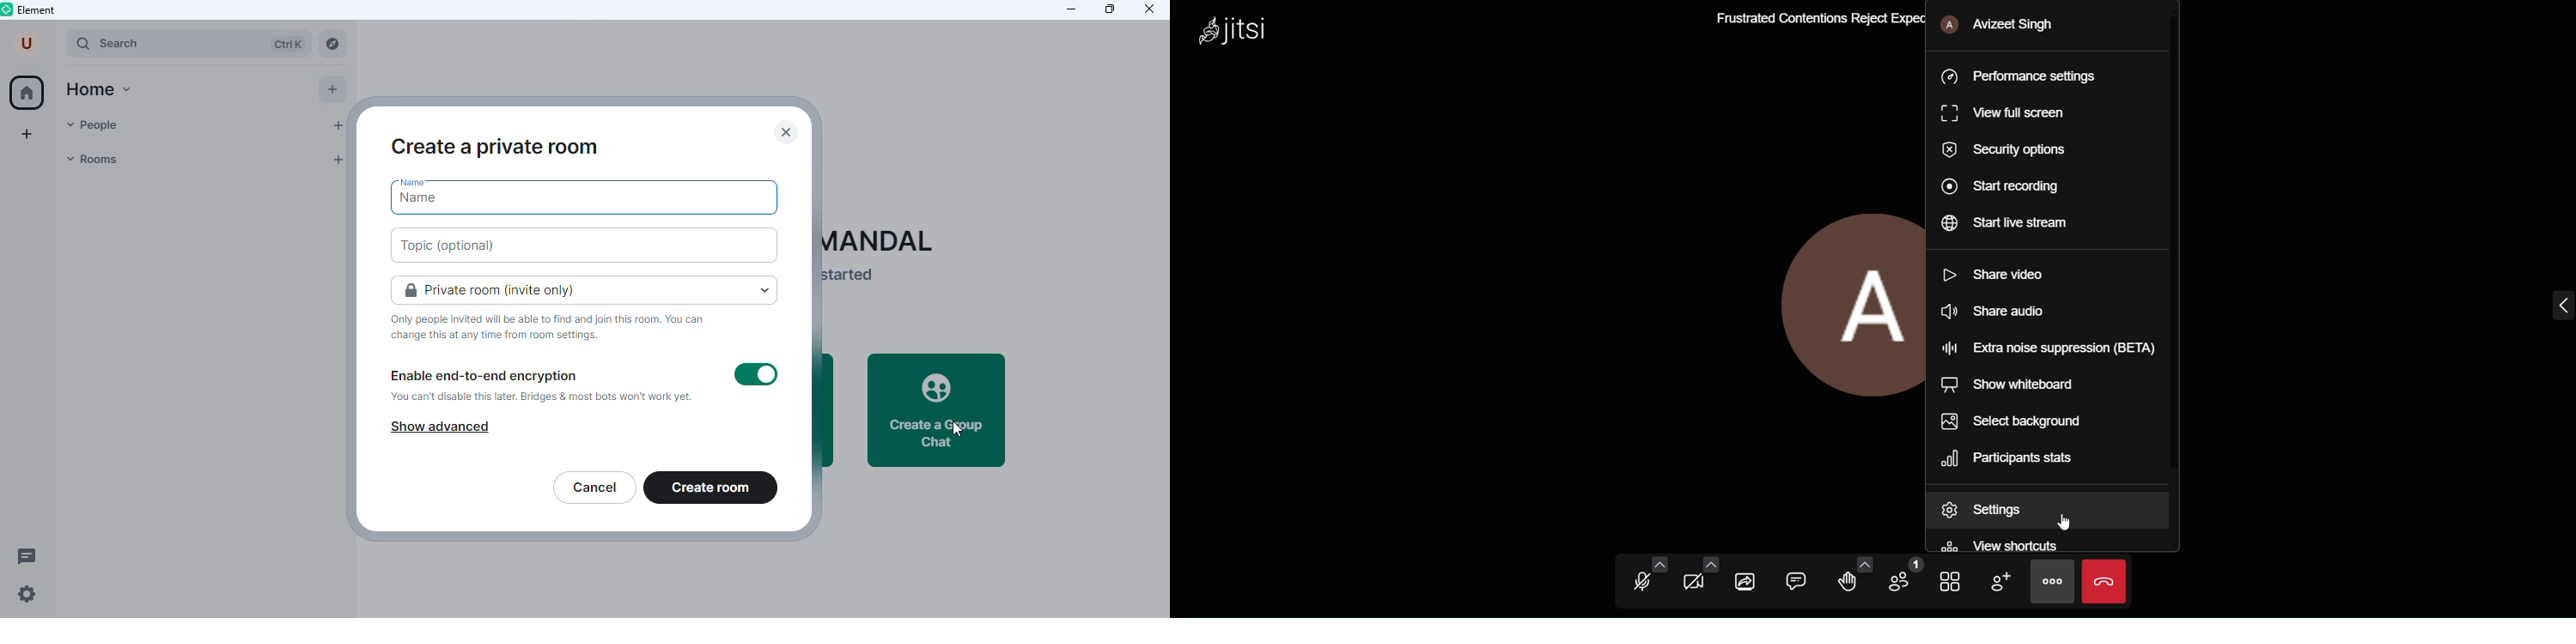 The width and height of the screenshot is (2576, 644). What do you see at coordinates (484, 376) in the screenshot?
I see `enable end to end encryption` at bounding box center [484, 376].